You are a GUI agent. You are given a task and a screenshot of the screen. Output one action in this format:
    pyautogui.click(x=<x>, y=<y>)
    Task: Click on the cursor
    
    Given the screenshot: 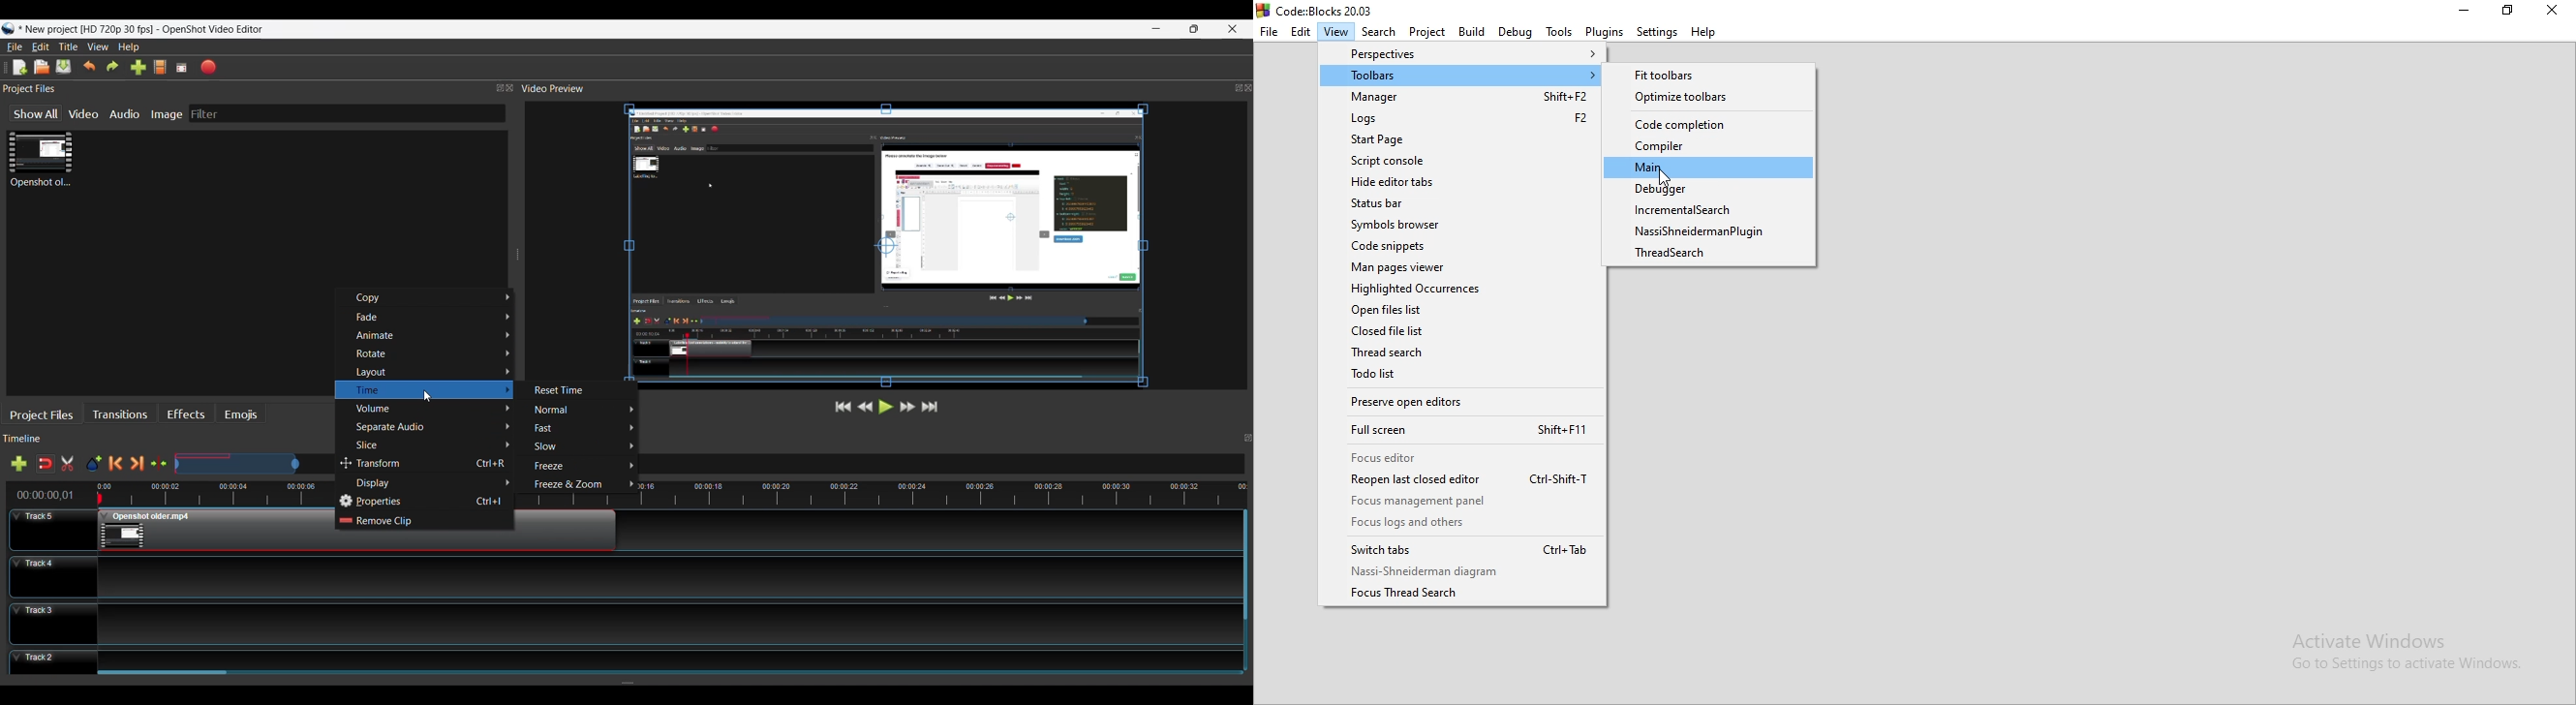 What is the action you would take?
    pyautogui.click(x=1665, y=180)
    